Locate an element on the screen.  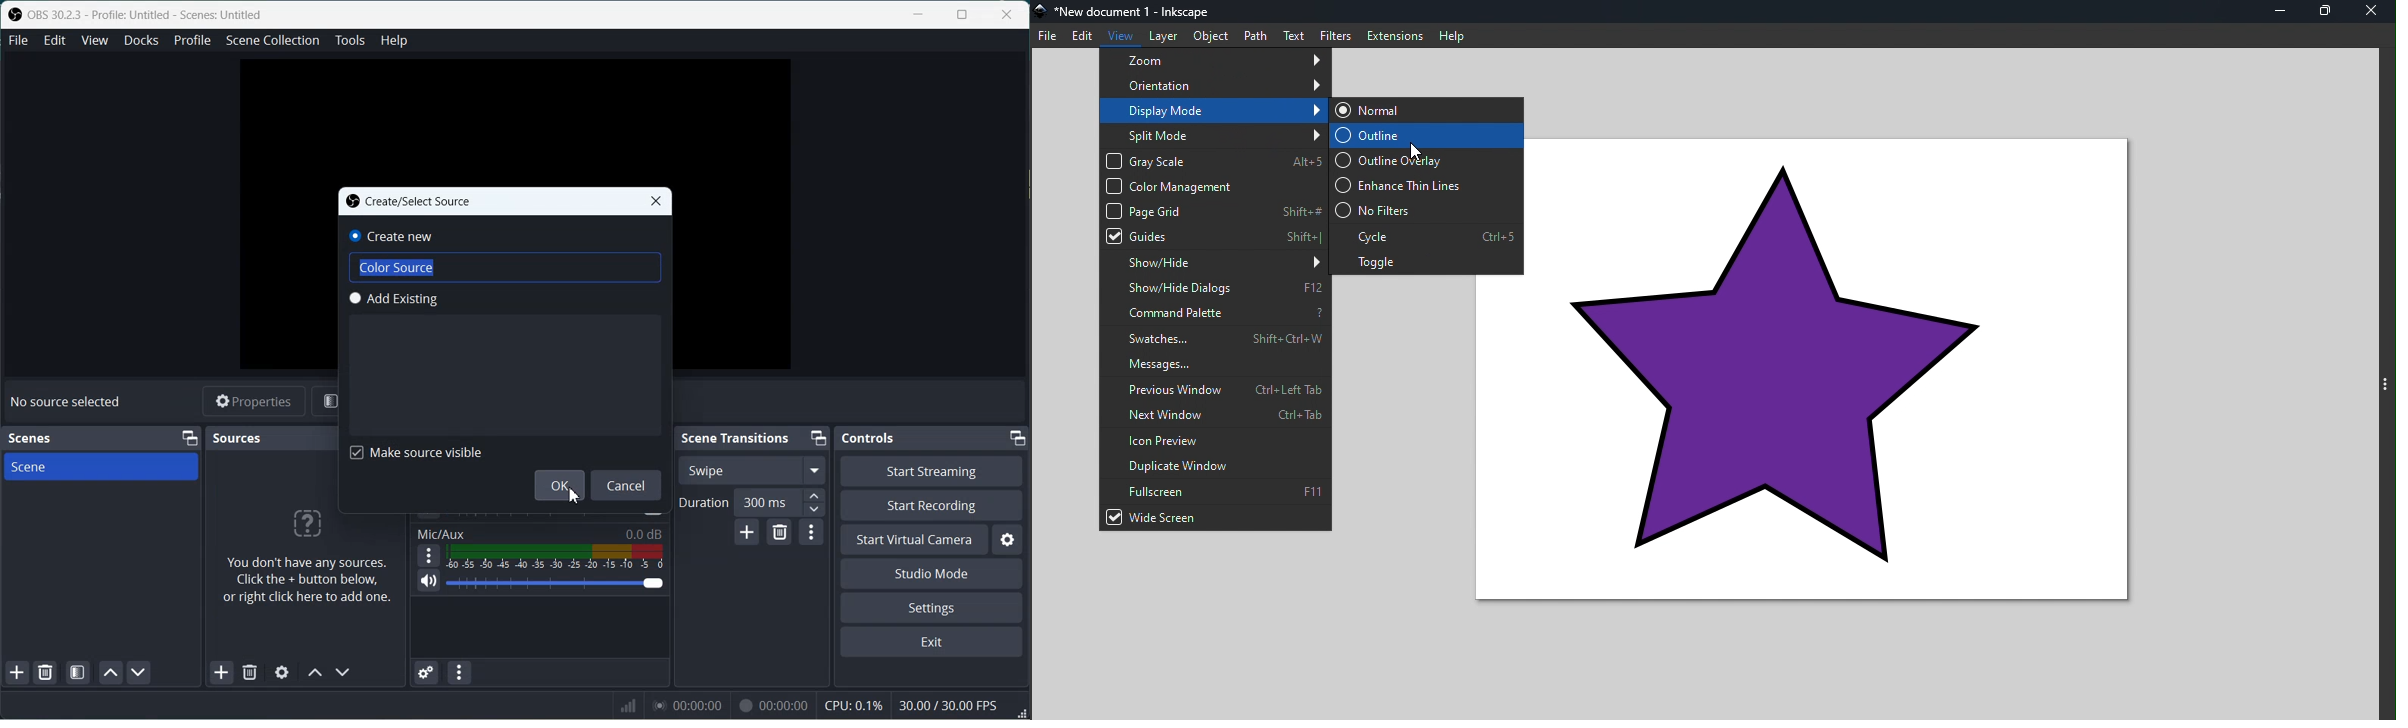
Exit is located at coordinates (931, 642).